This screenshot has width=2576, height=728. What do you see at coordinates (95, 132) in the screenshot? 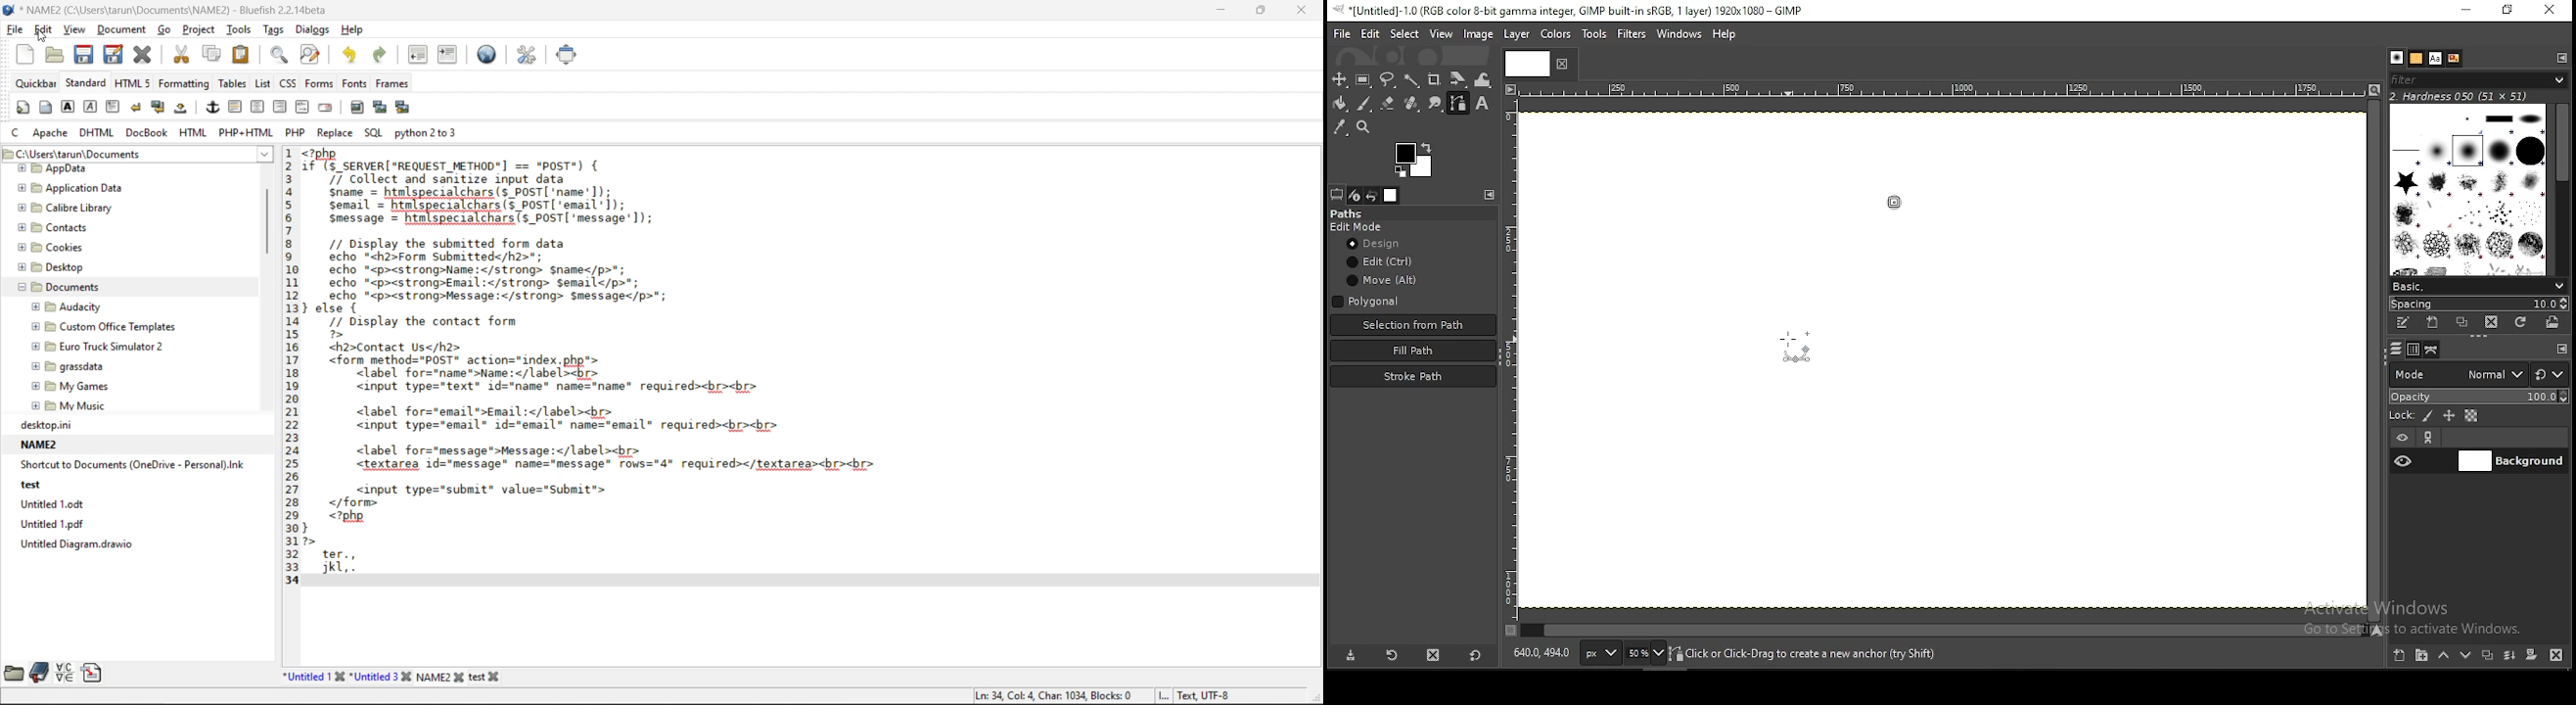
I see `dhtml` at bounding box center [95, 132].